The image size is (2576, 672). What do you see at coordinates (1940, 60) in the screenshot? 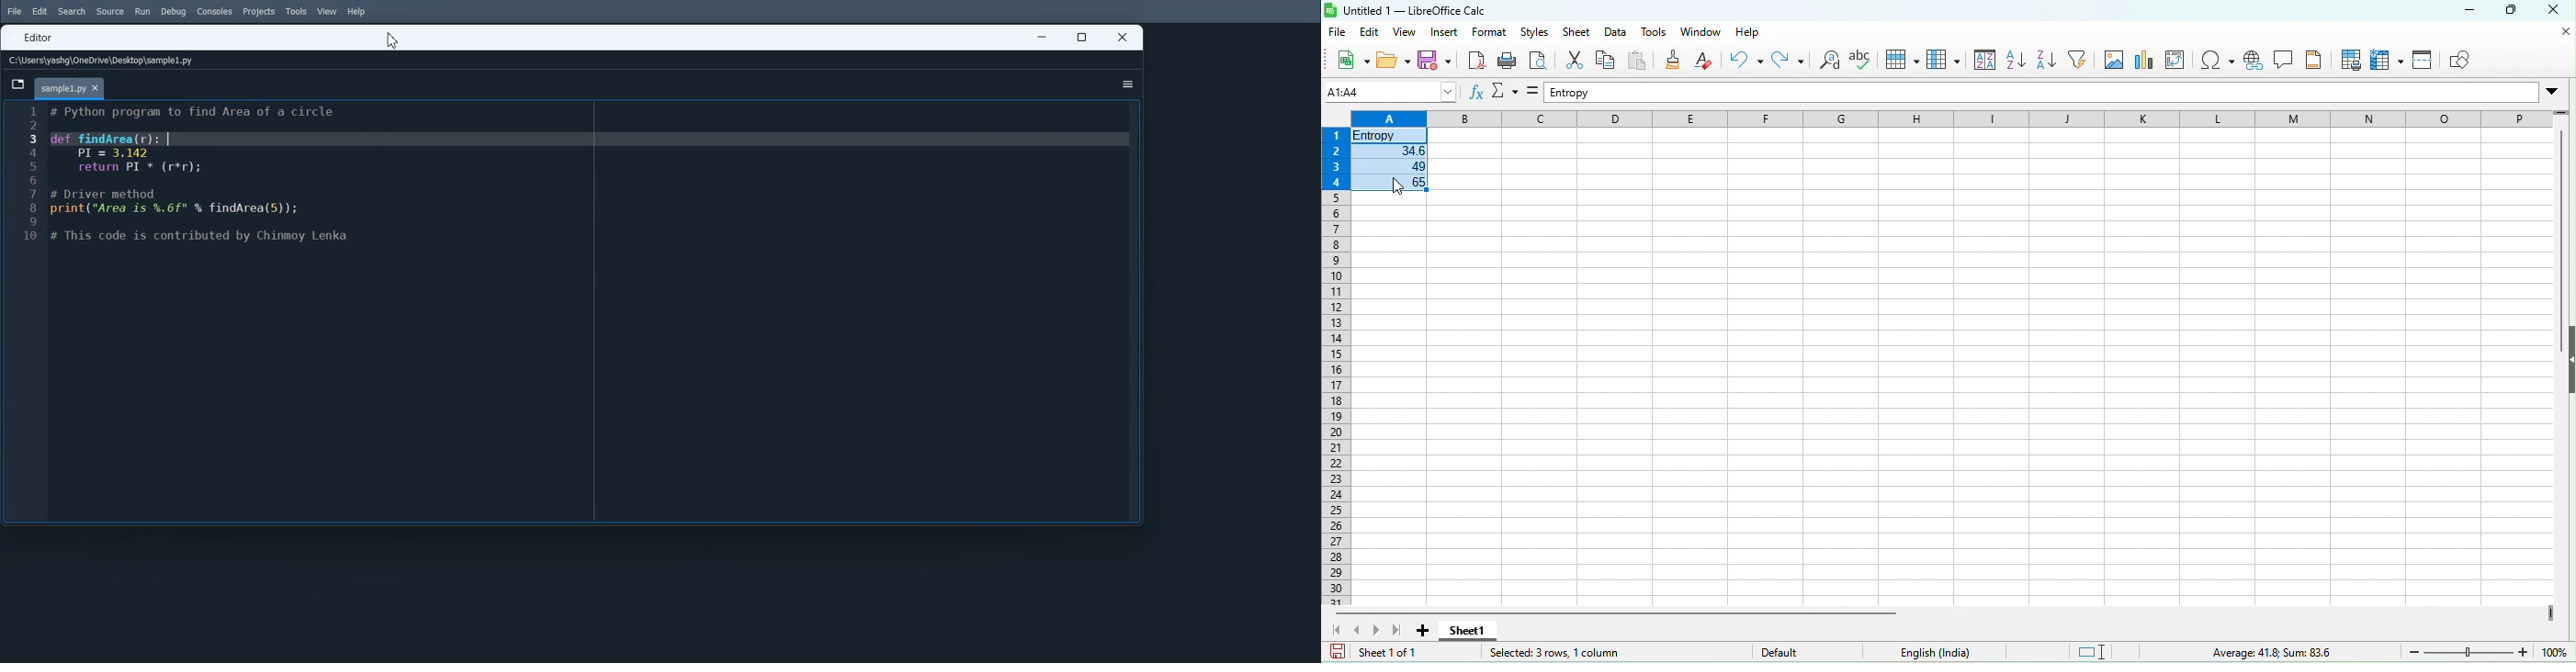
I see `column` at bounding box center [1940, 60].